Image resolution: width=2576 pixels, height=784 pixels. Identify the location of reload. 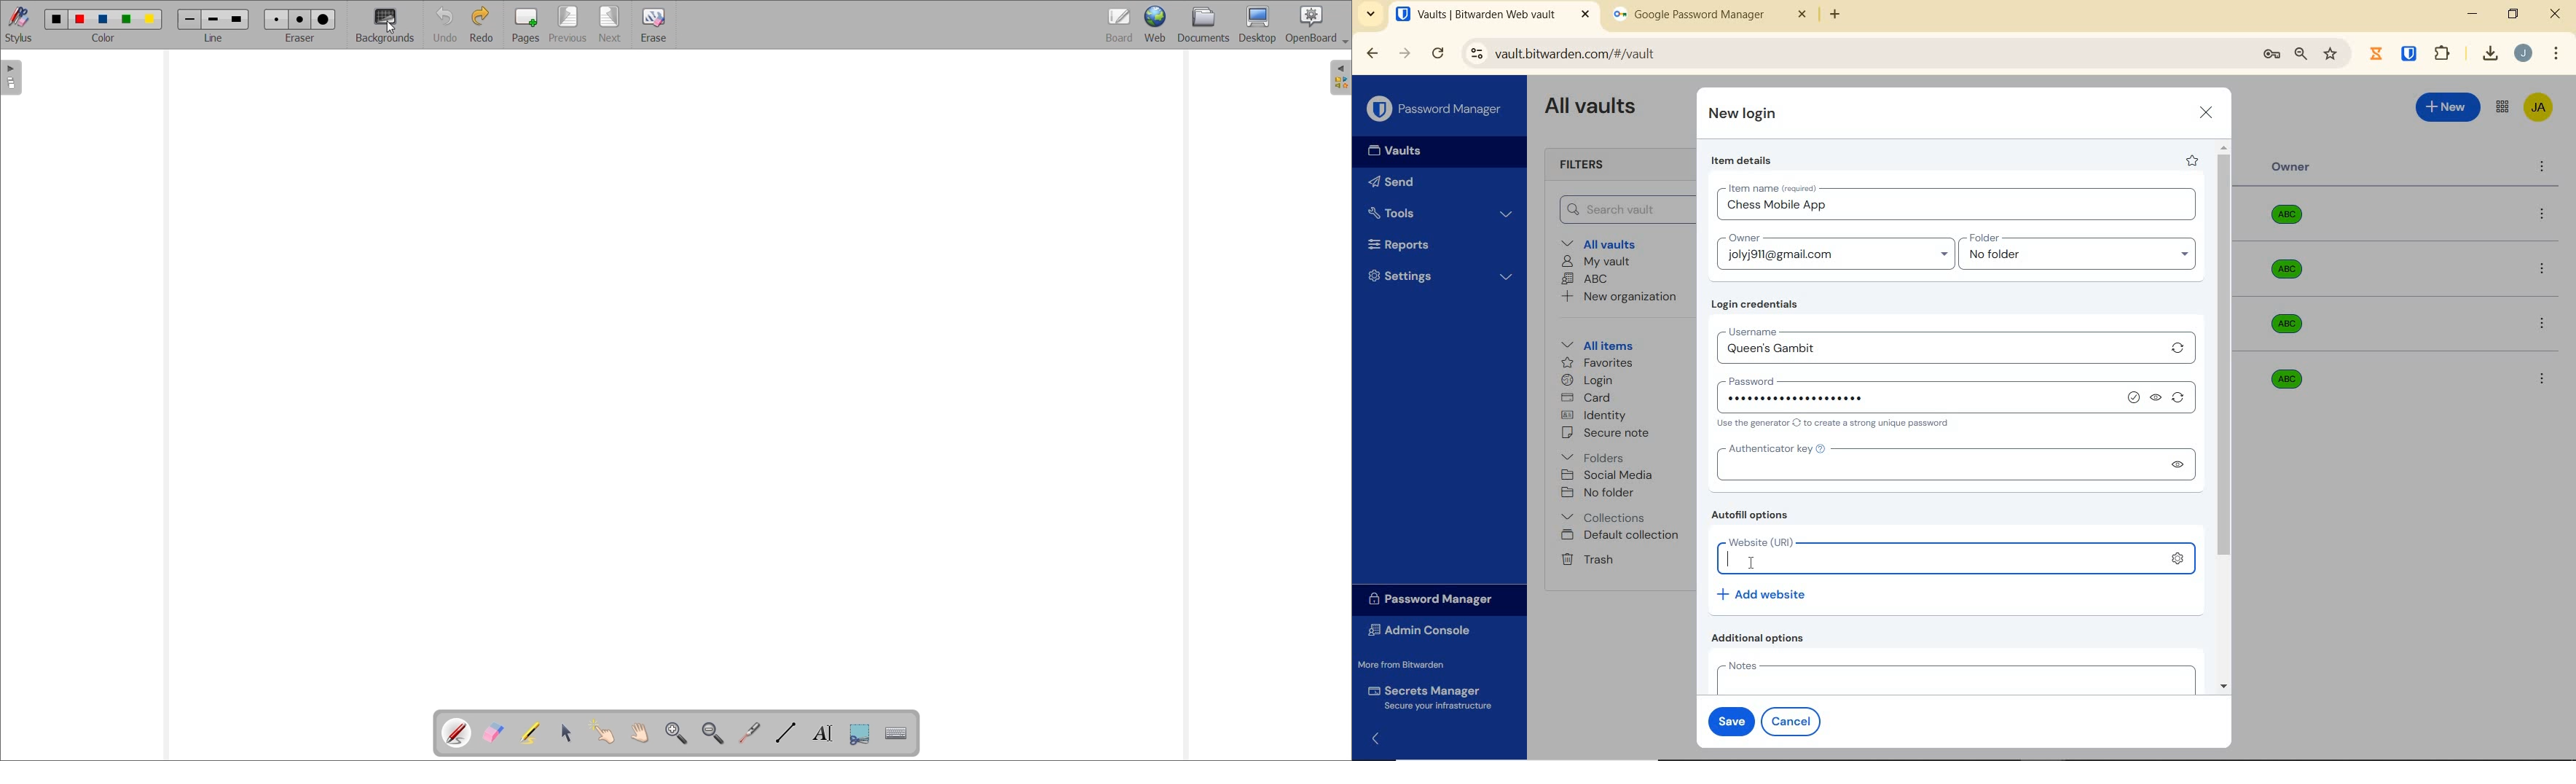
(1437, 55).